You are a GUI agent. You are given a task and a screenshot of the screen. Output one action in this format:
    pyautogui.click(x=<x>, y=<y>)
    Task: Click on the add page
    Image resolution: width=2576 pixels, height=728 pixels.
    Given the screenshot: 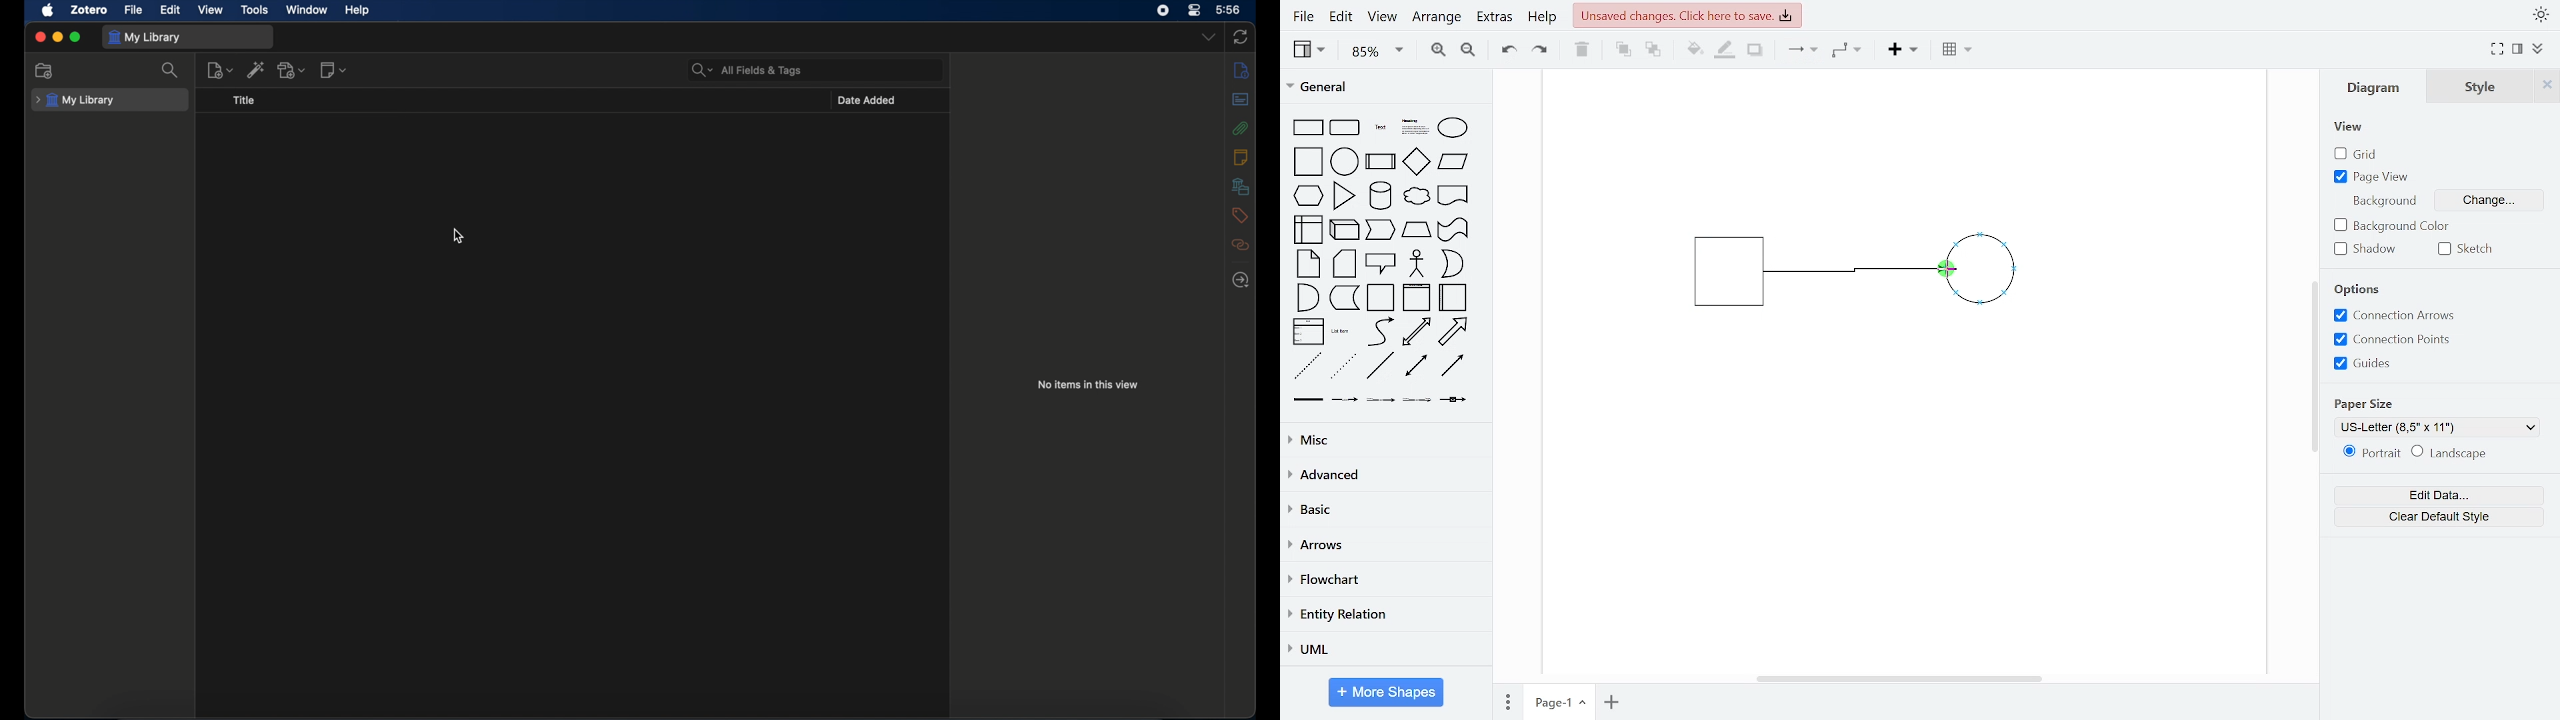 What is the action you would take?
    pyautogui.click(x=1612, y=702)
    